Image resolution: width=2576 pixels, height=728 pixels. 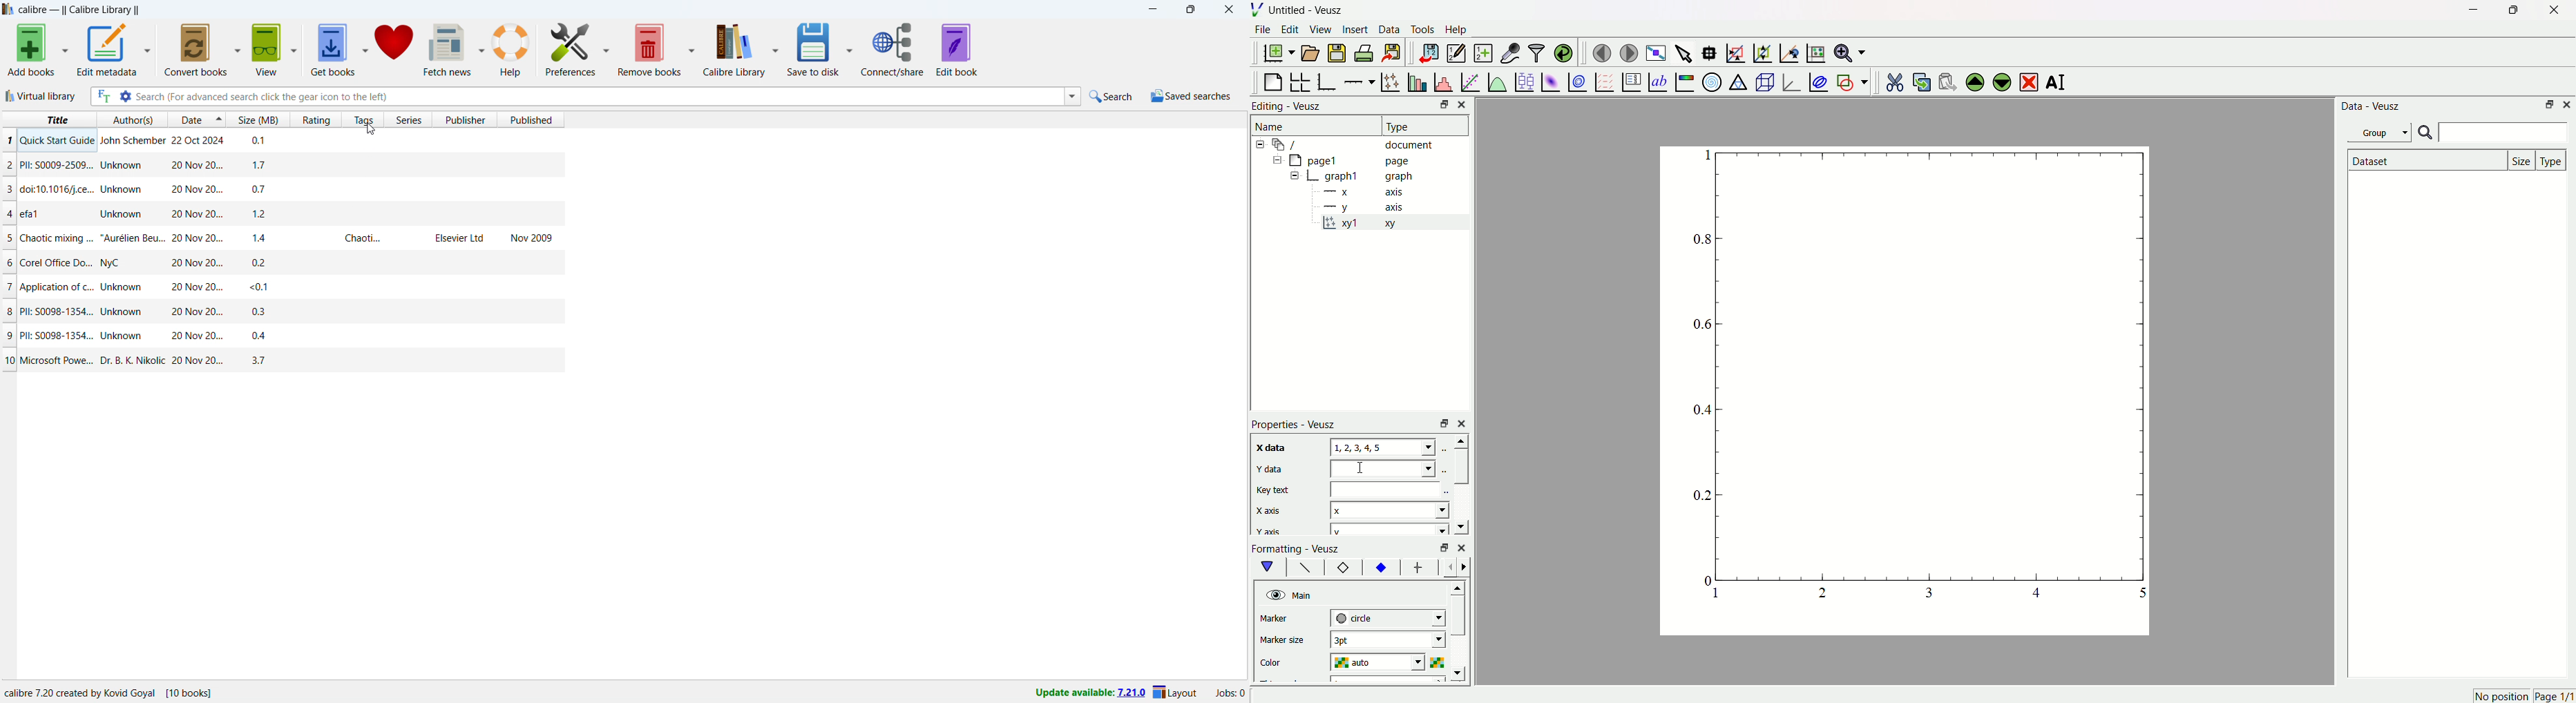 What do you see at coordinates (1113, 97) in the screenshot?
I see `do a quick search` at bounding box center [1113, 97].